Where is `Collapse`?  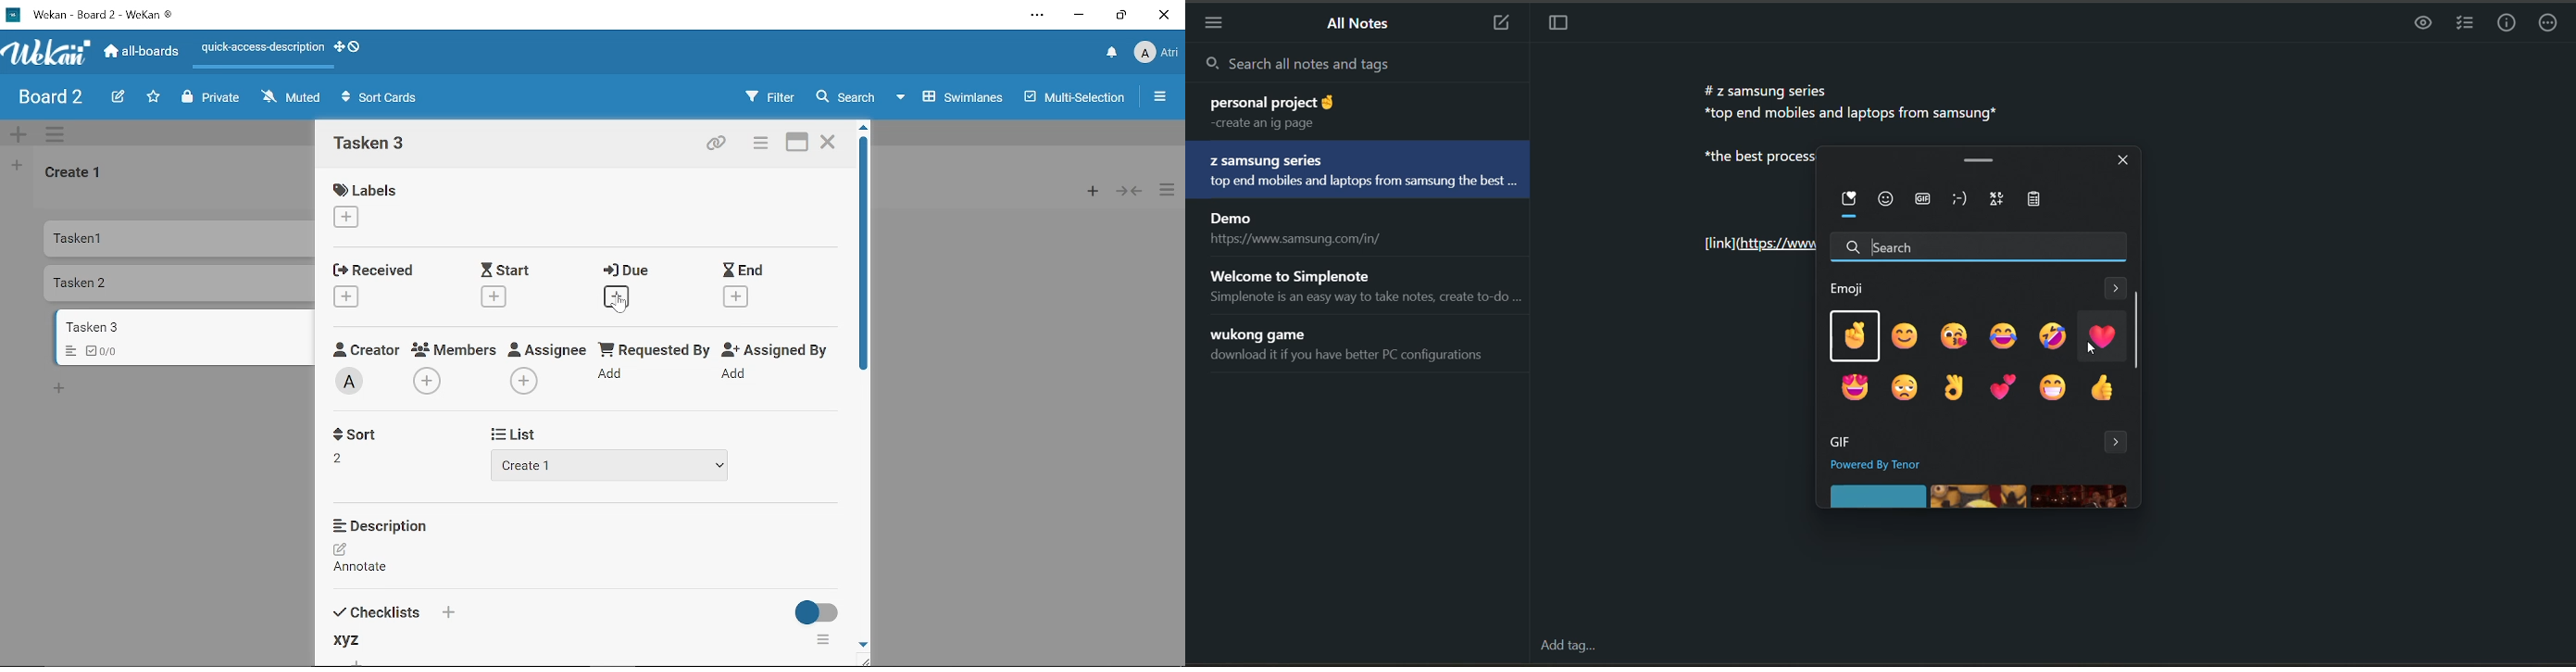
Collapse is located at coordinates (1130, 191).